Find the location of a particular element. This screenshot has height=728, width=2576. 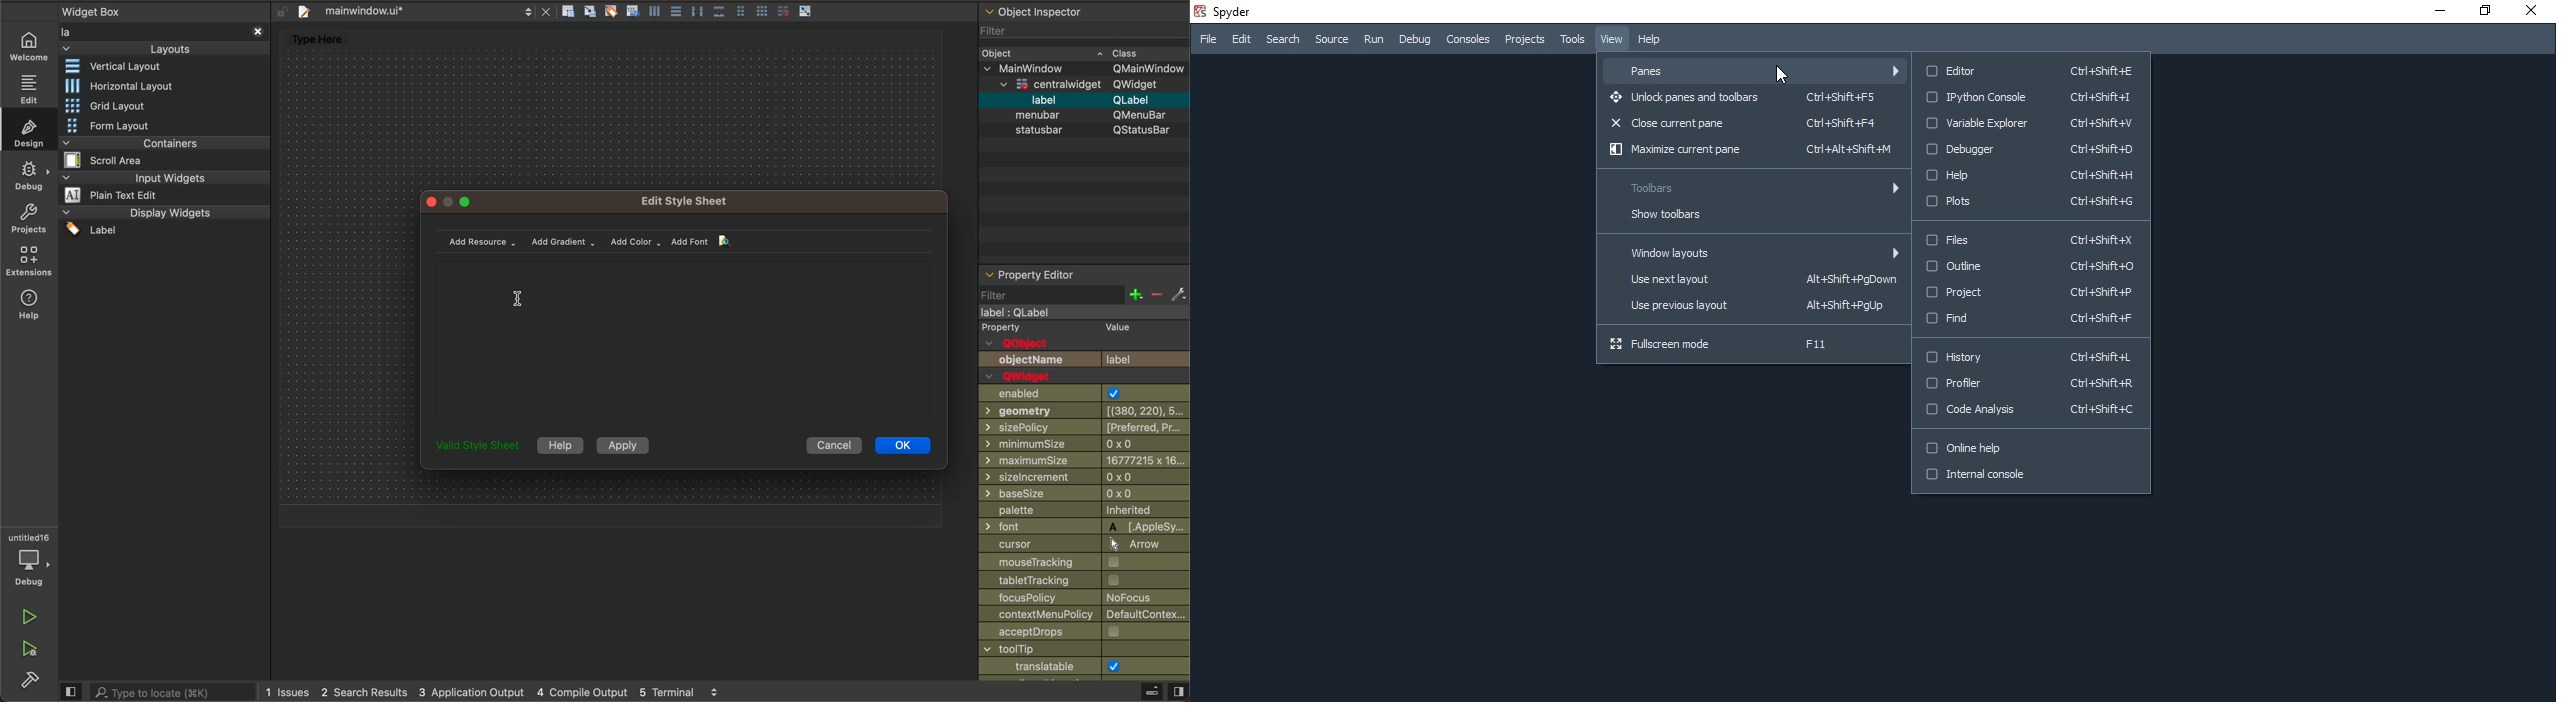

help is located at coordinates (29, 307).